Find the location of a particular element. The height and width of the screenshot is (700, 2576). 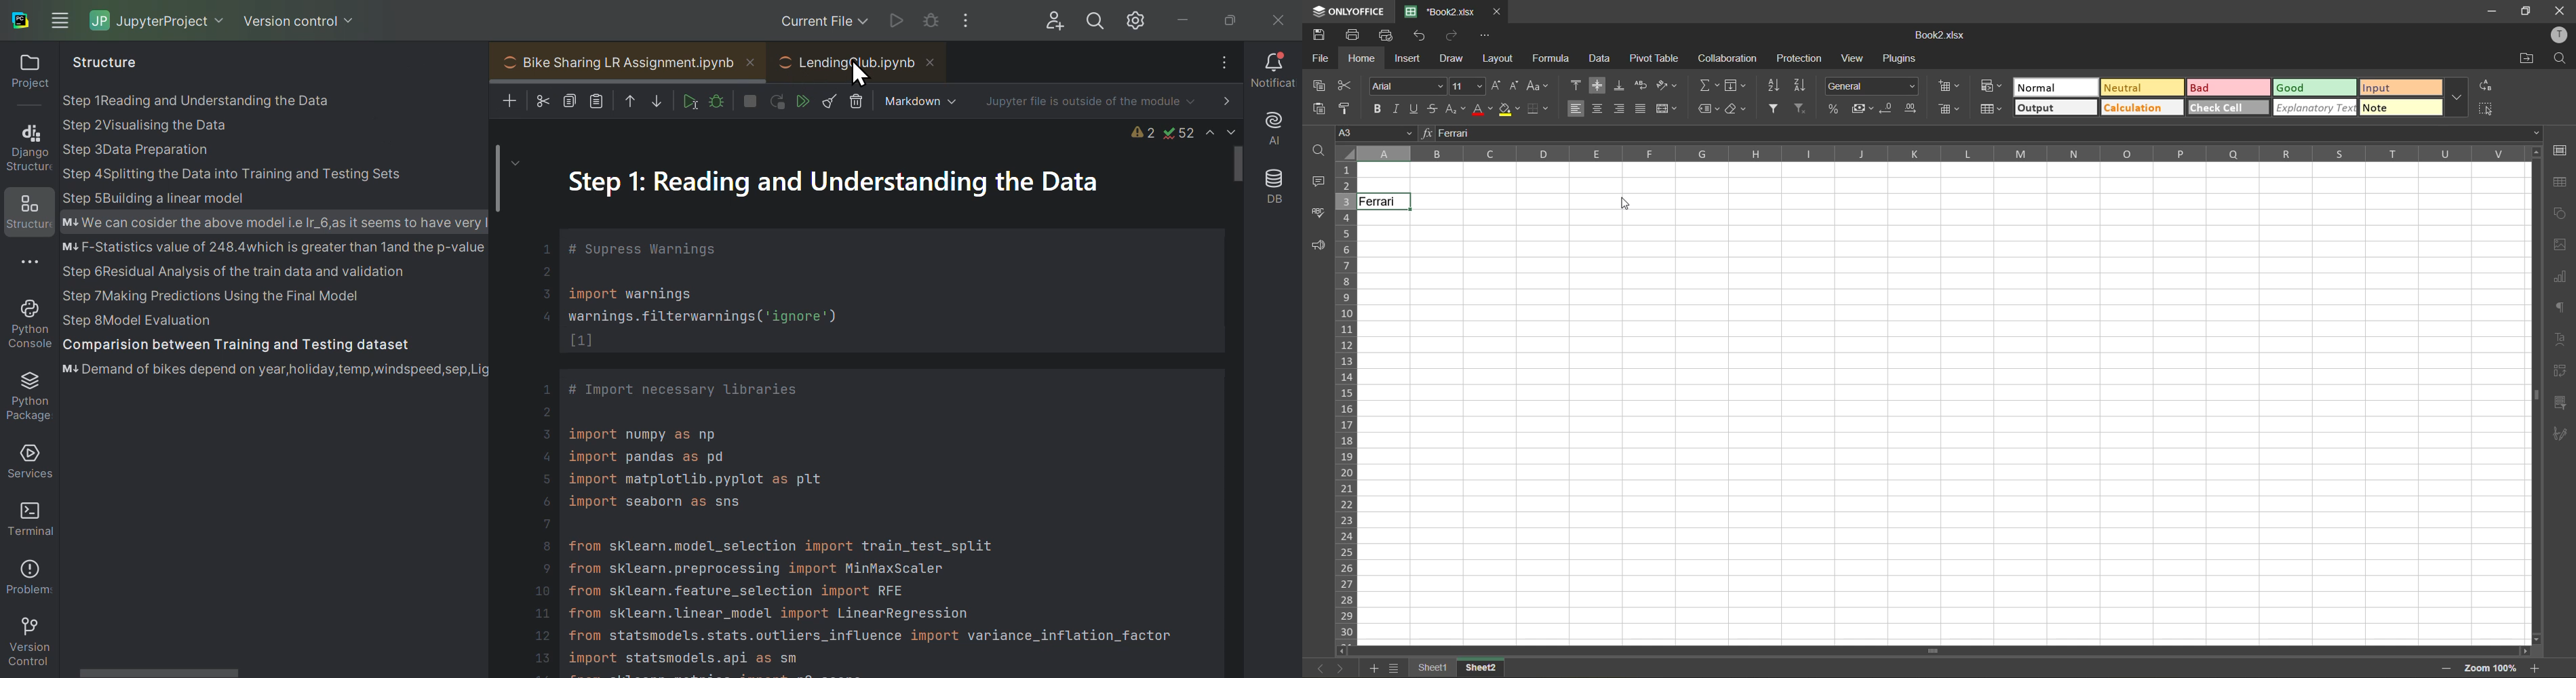

normal is located at coordinates (2055, 87).